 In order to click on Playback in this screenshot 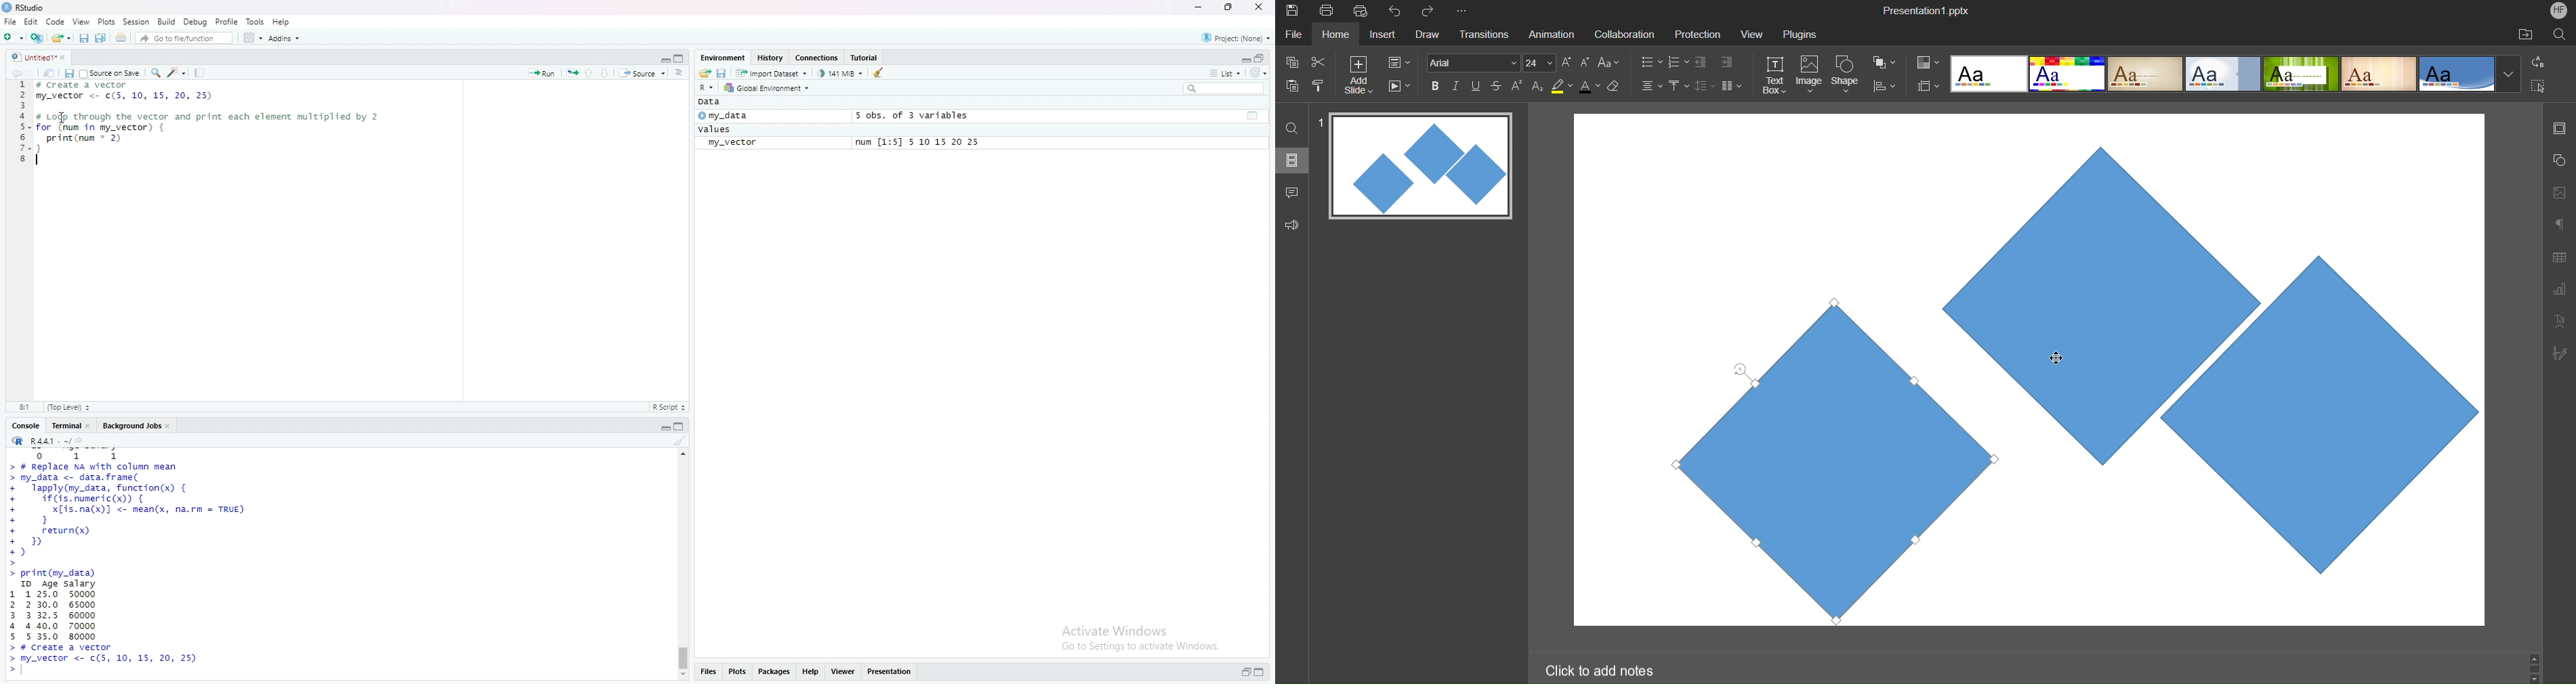, I will do `click(1398, 87)`.